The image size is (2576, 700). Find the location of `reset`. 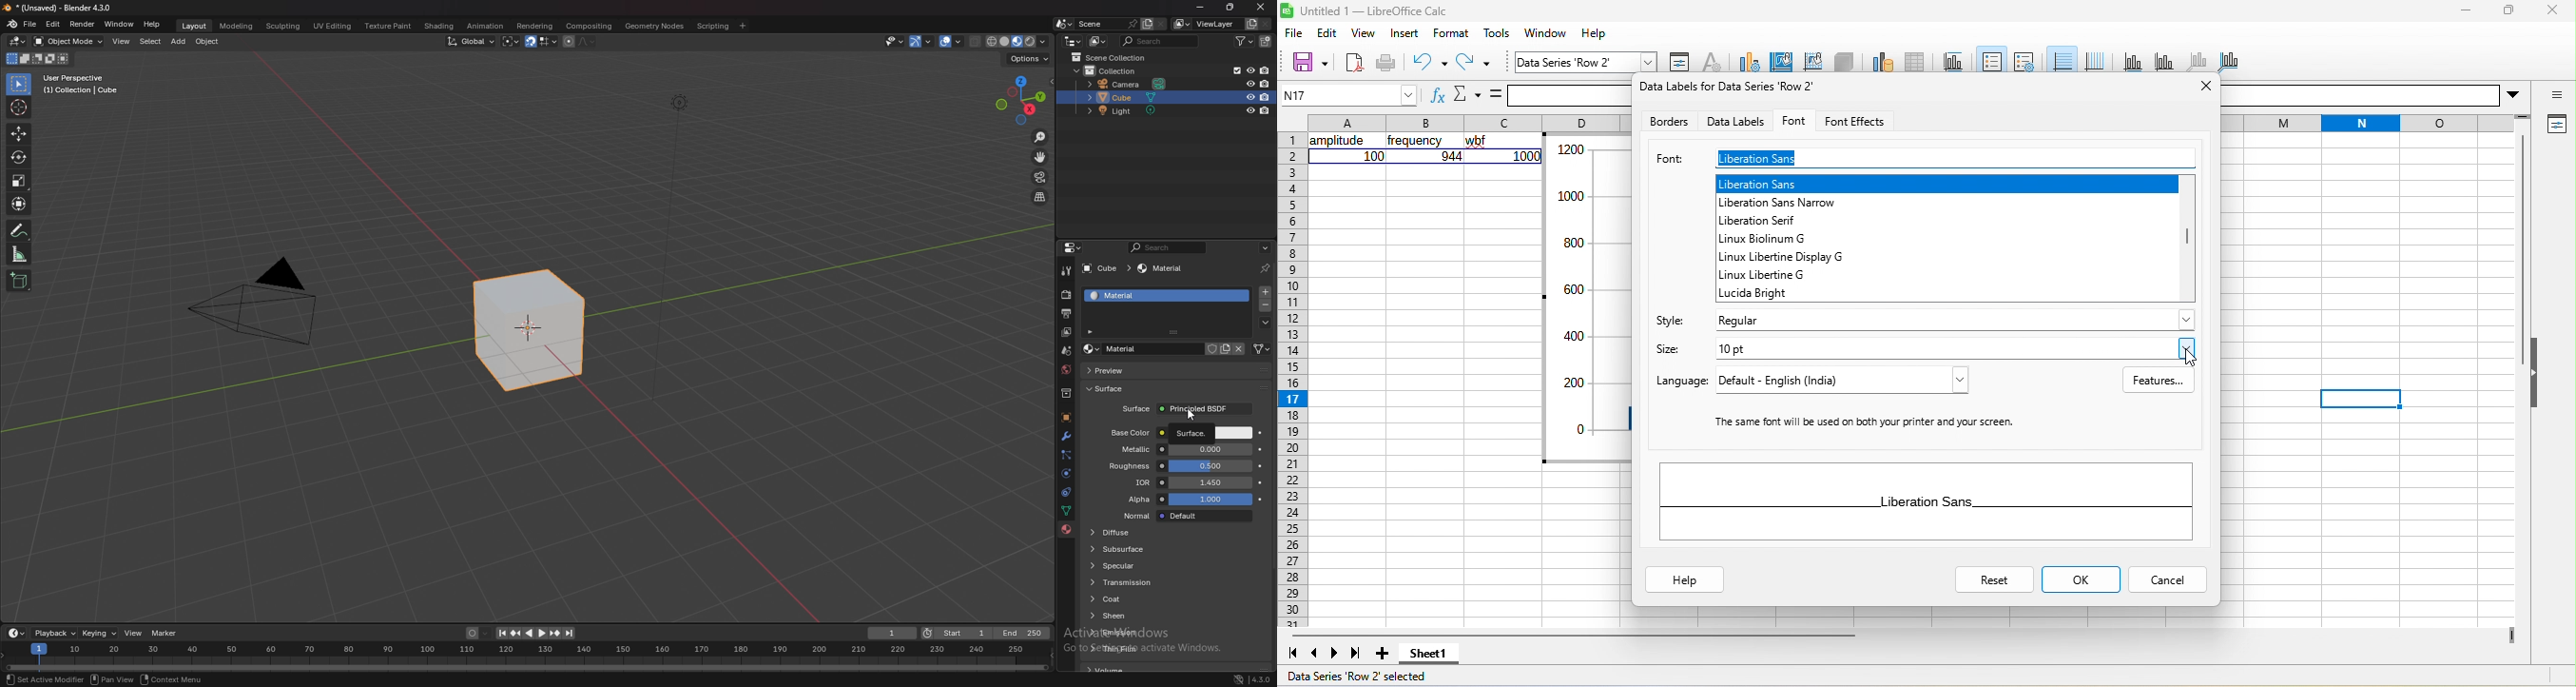

reset is located at coordinates (1992, 580).